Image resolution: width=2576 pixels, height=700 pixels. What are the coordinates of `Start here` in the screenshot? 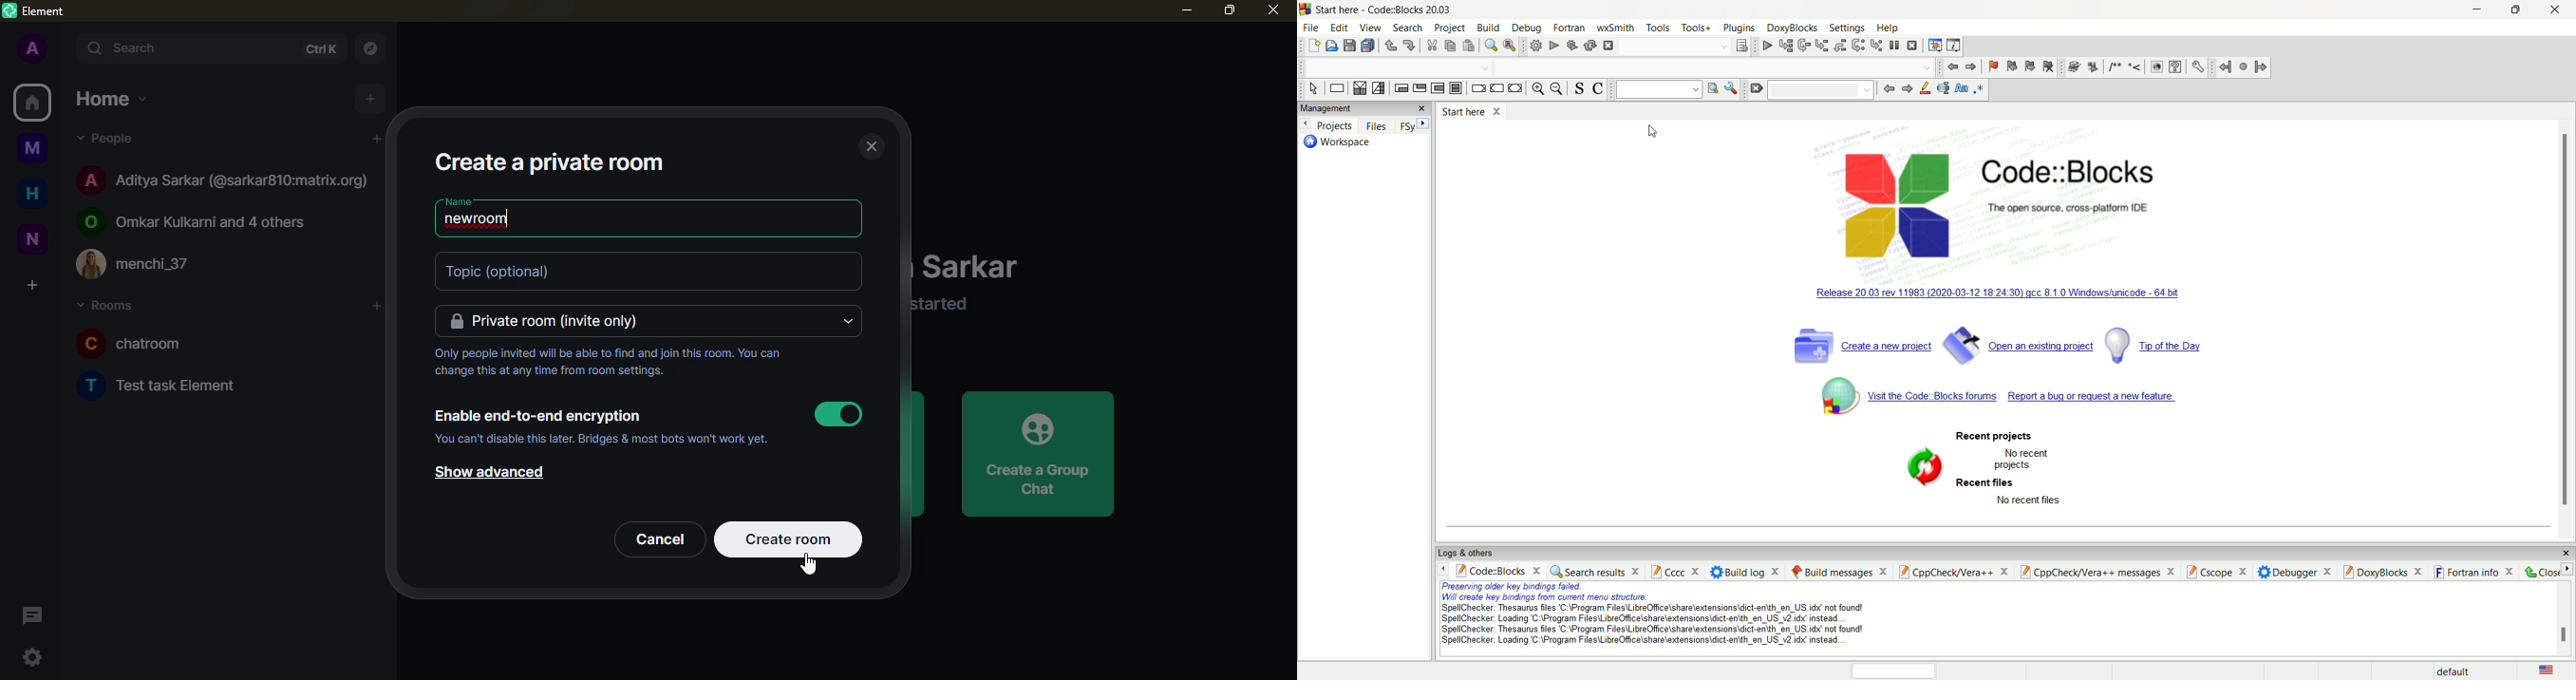 It's located at (1476, 111).